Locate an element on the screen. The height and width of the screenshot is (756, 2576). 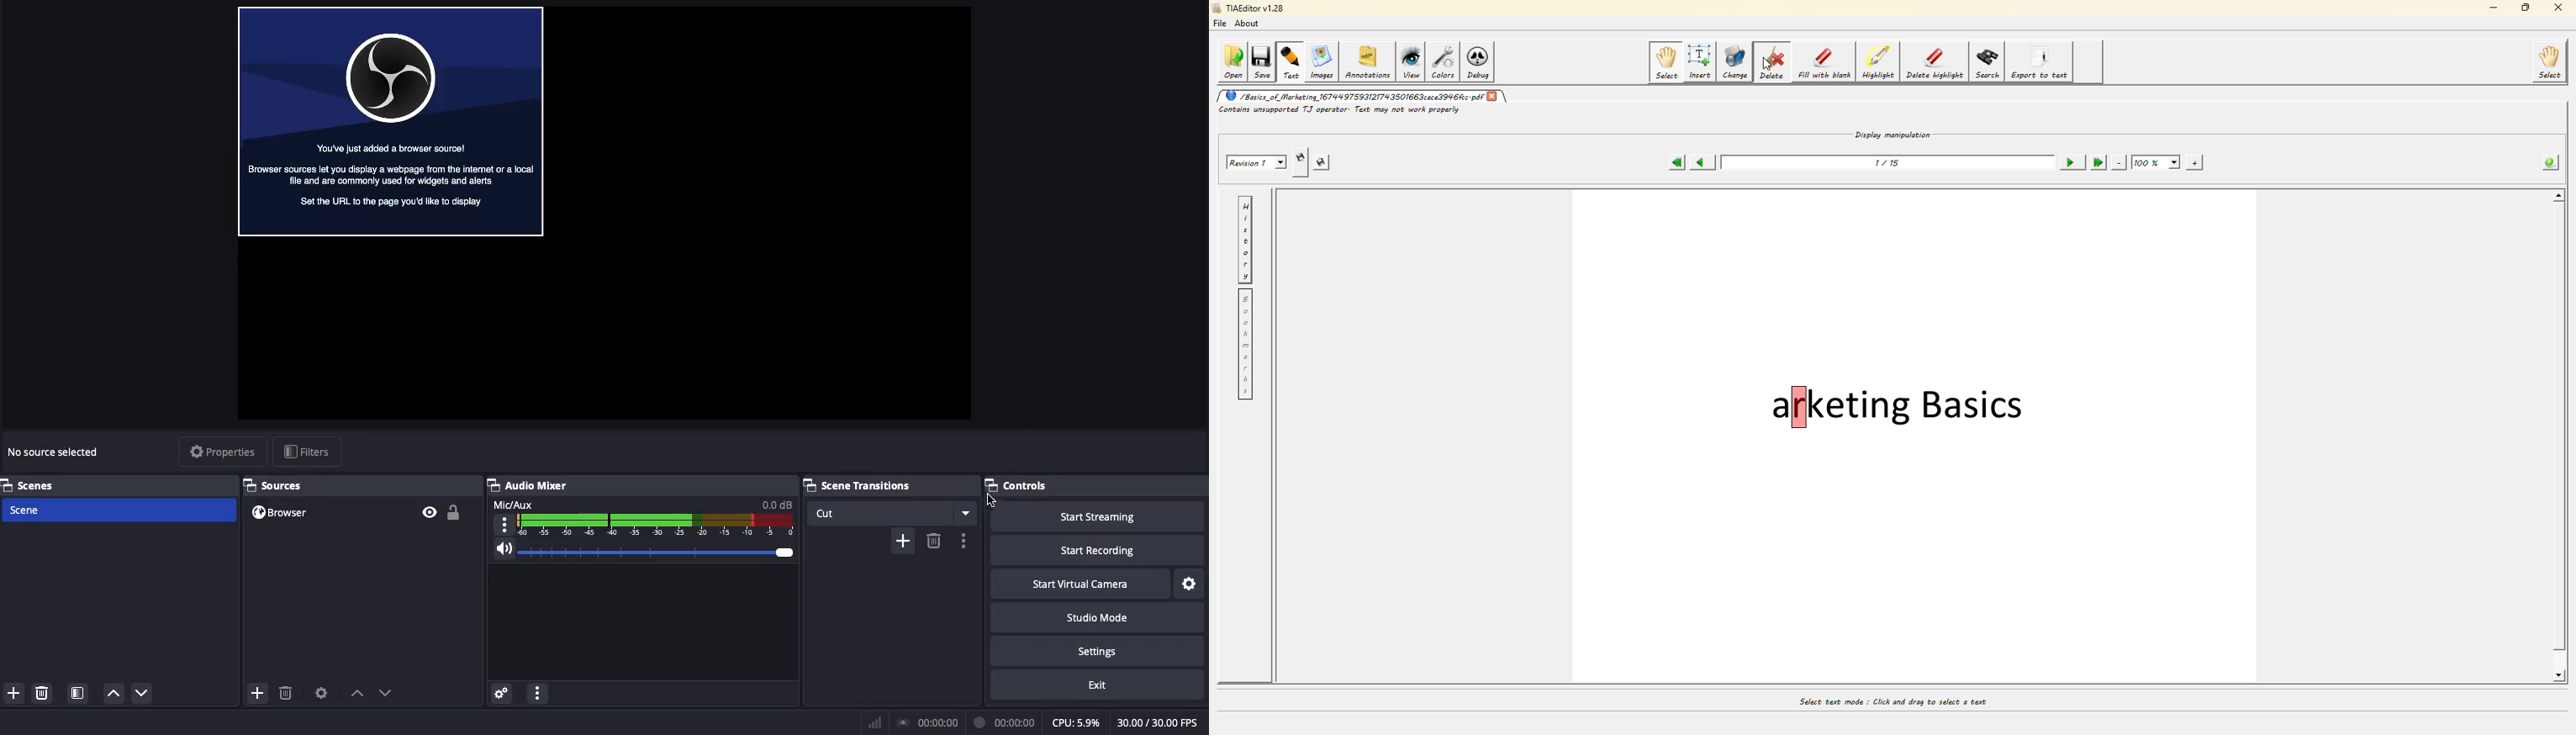
Move down is located at coordinates (144, 692).